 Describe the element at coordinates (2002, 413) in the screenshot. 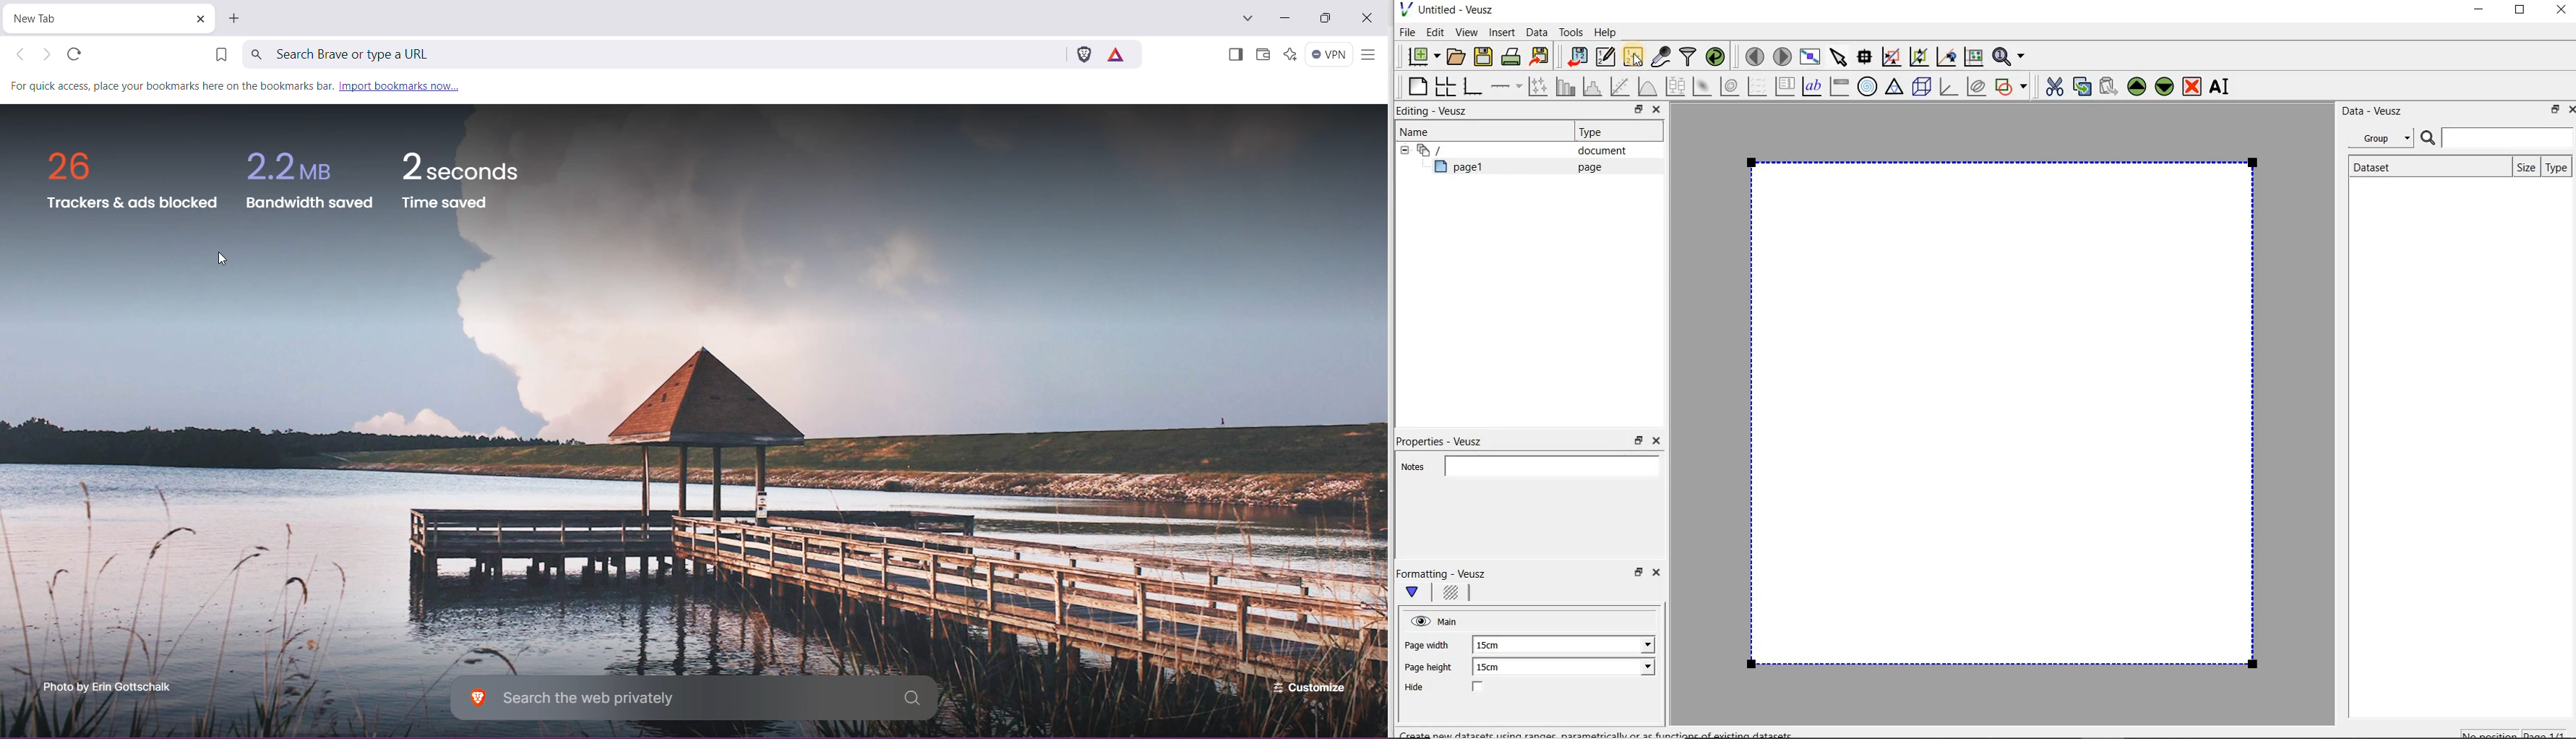

I see `Blank page` at that location.